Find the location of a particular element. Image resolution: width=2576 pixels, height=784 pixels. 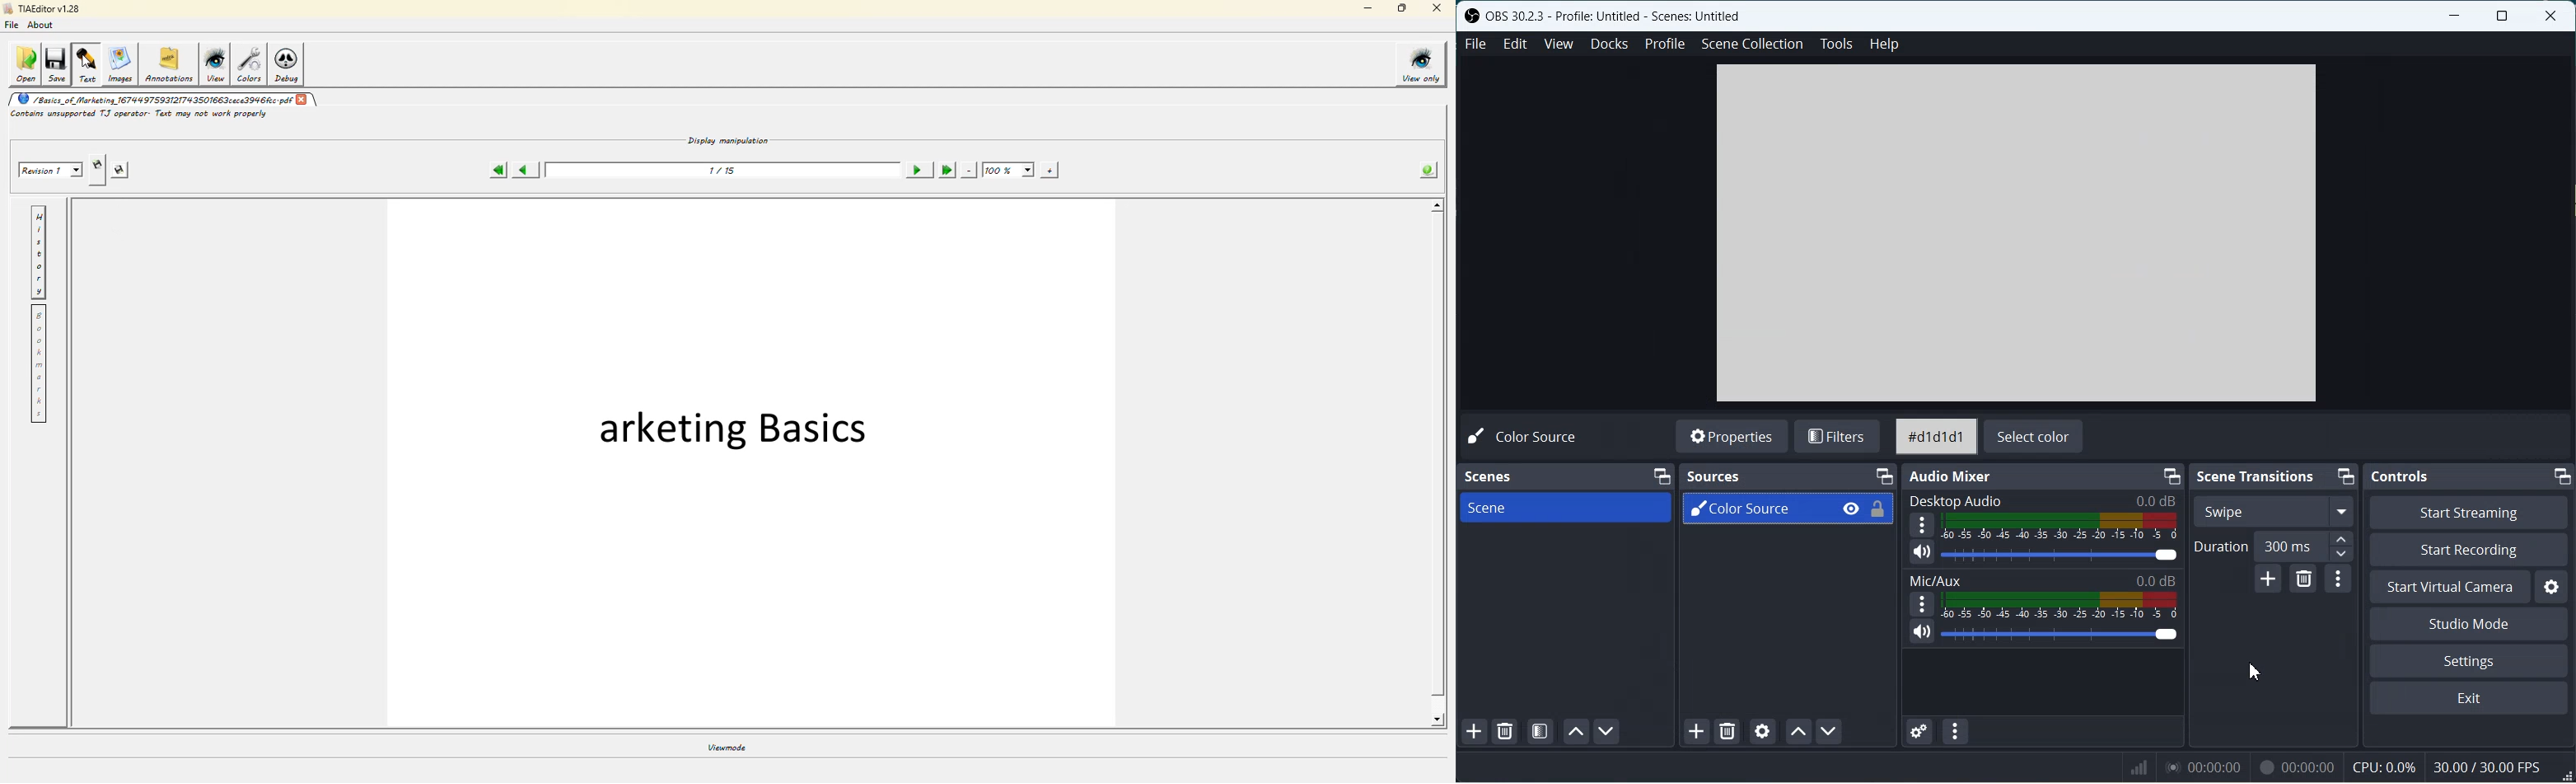

Eye is located at coordinates (1851, 508).